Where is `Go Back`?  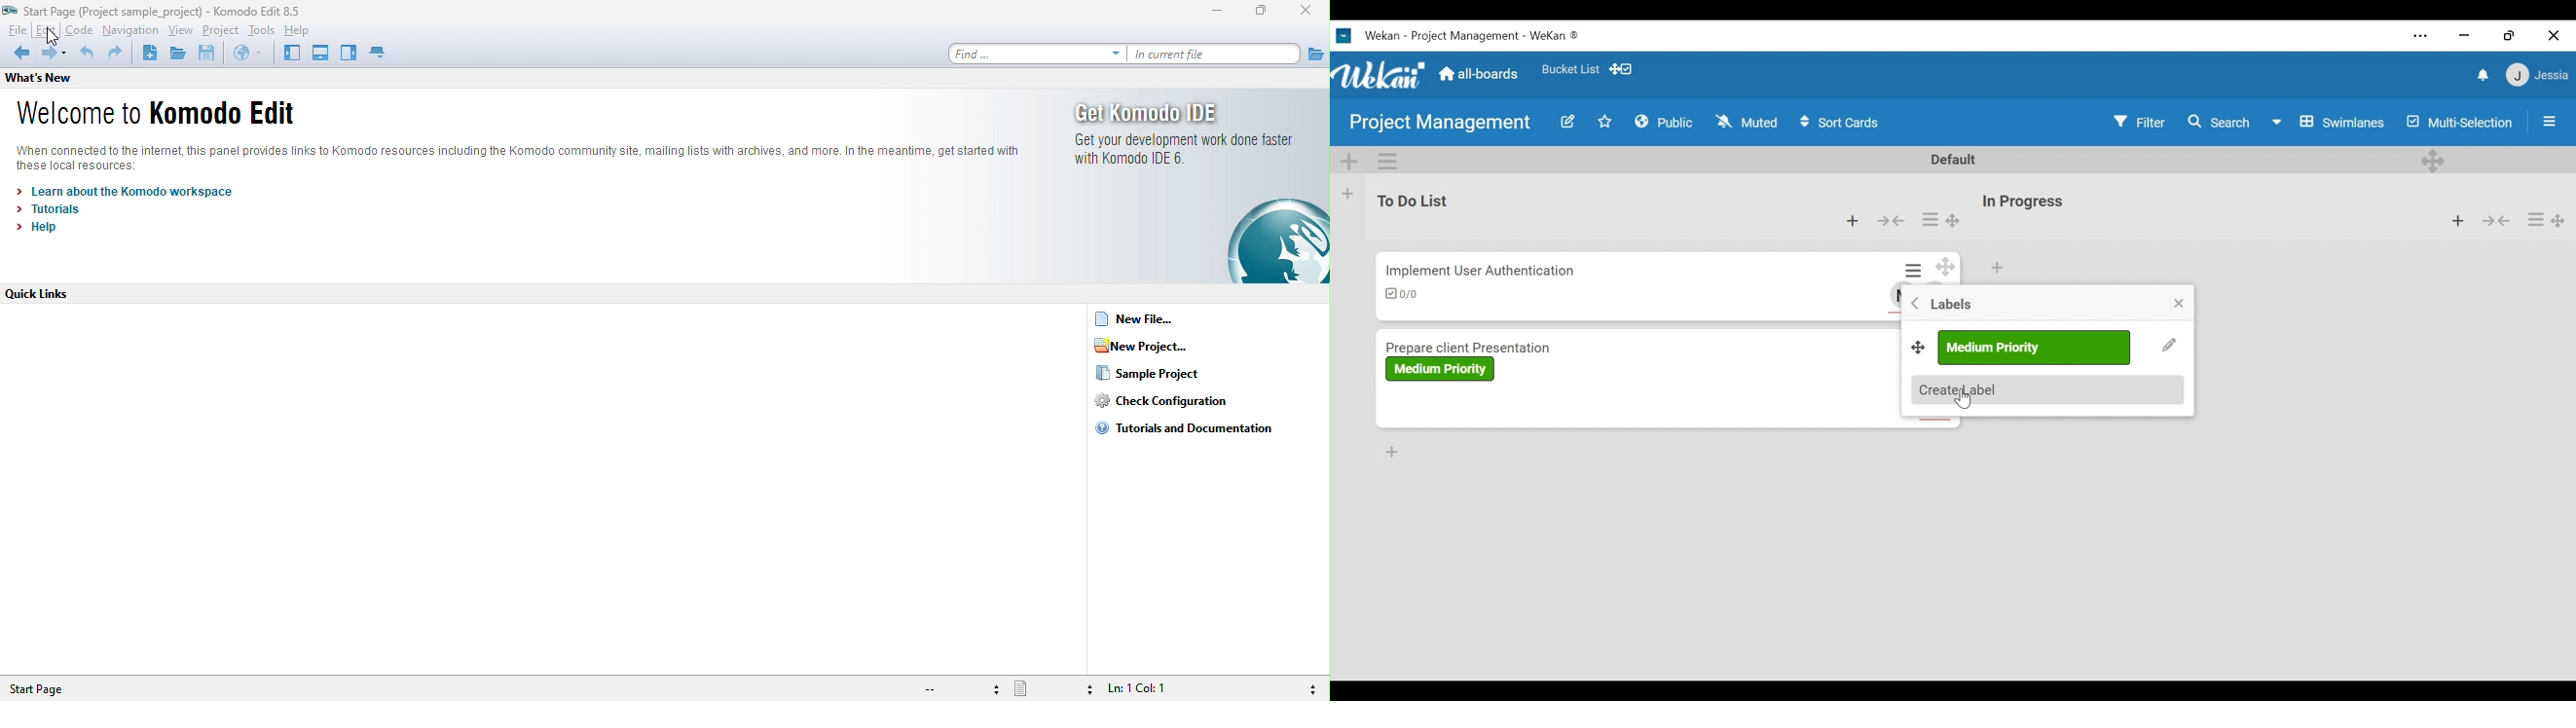
Go Back is located at coordinates (1913, 302).